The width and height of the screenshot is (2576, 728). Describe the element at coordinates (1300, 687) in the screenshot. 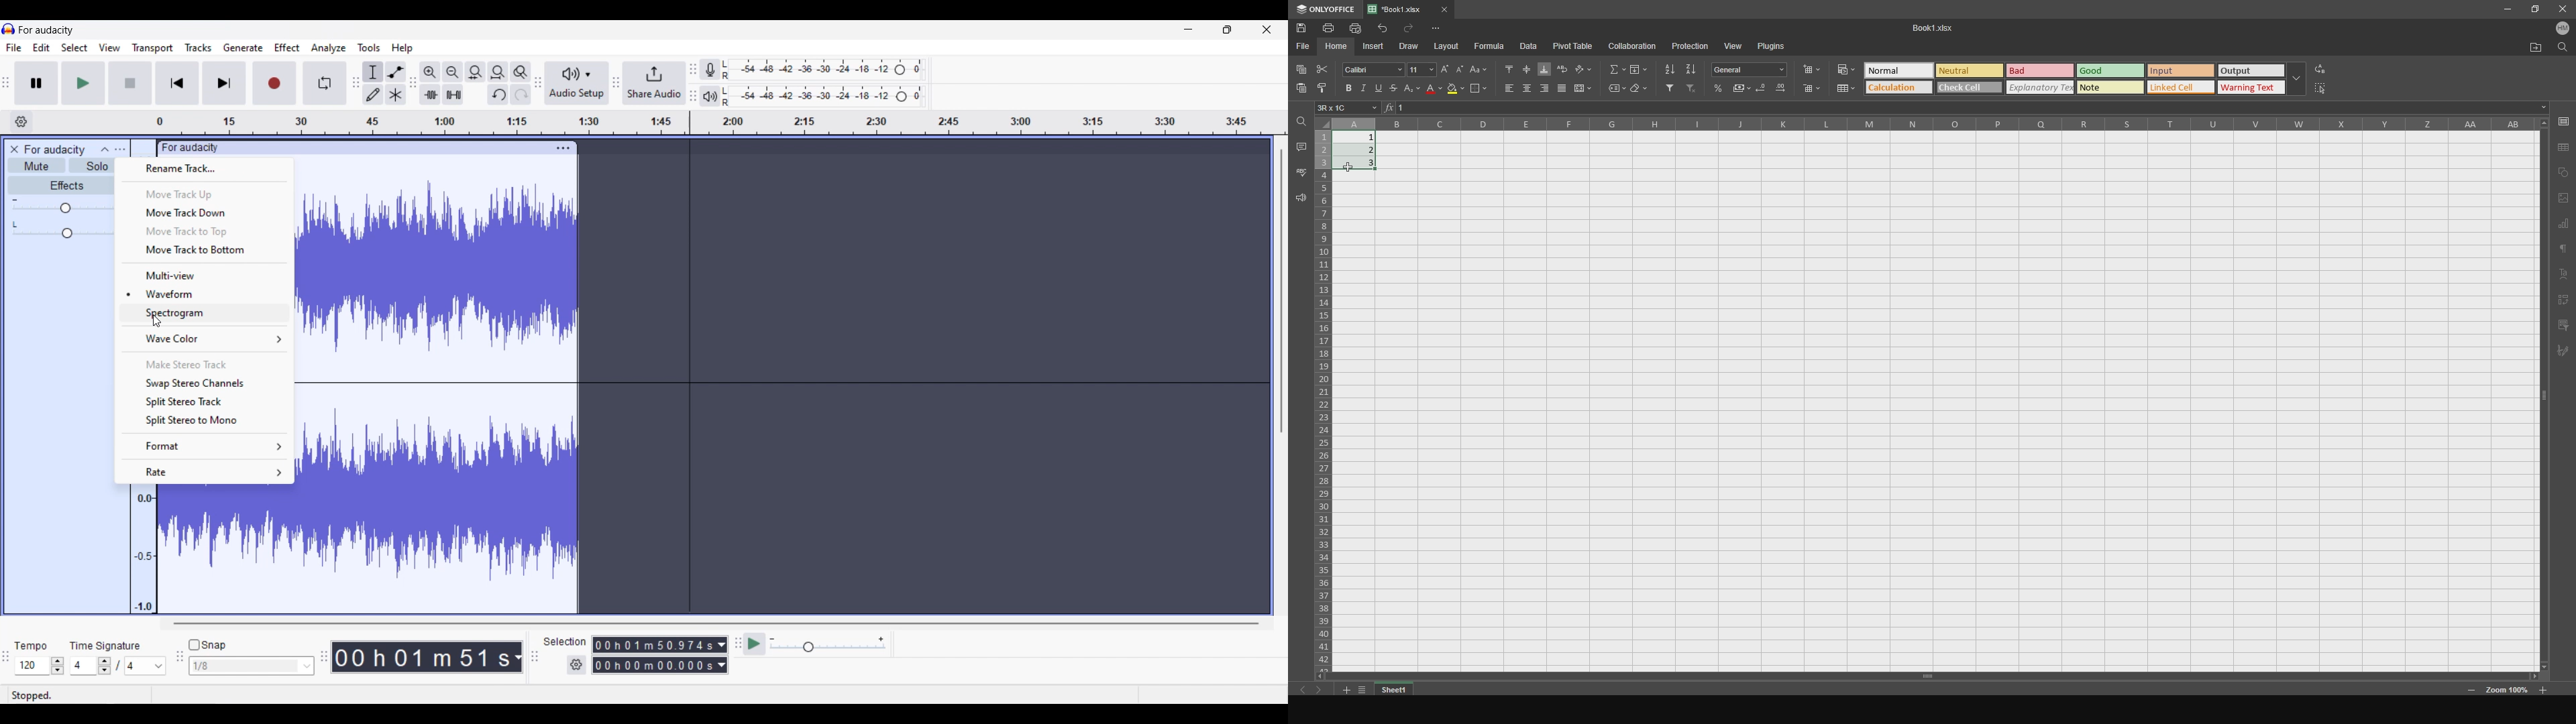

I see `previous sheet` at that location.